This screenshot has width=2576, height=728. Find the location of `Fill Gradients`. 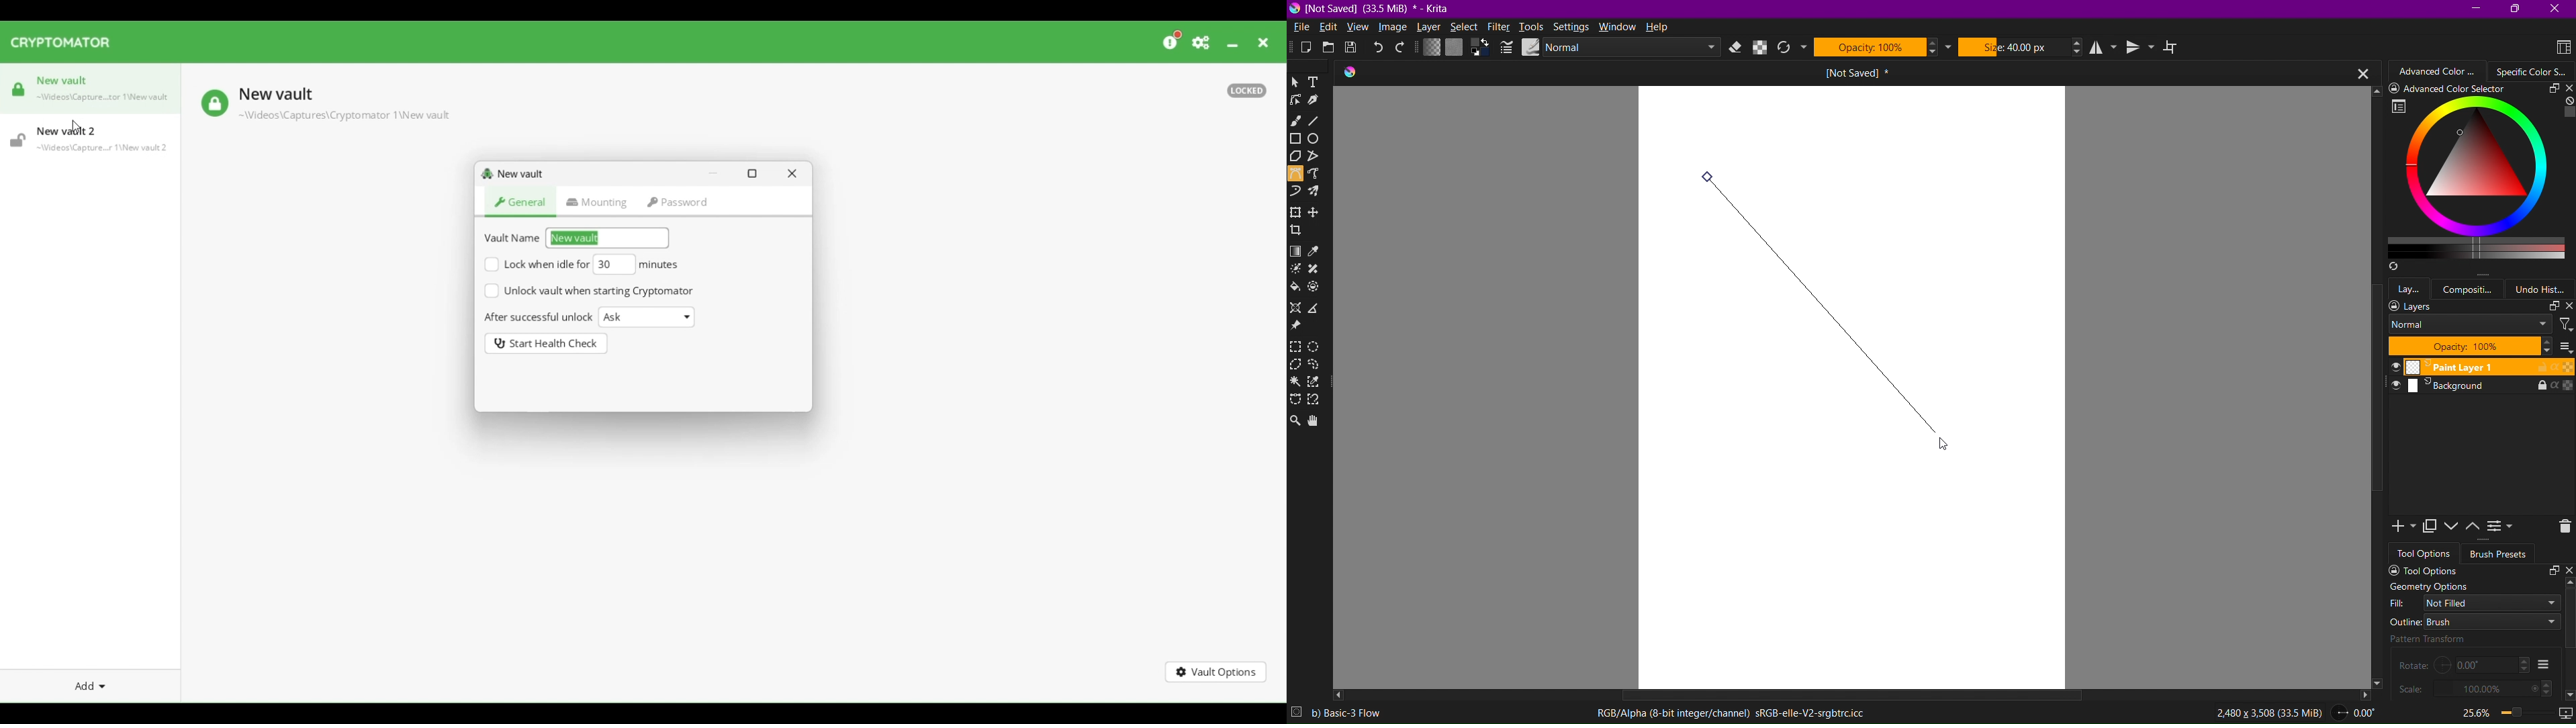

Fill Gradients is located at coordinates (1430, 48).